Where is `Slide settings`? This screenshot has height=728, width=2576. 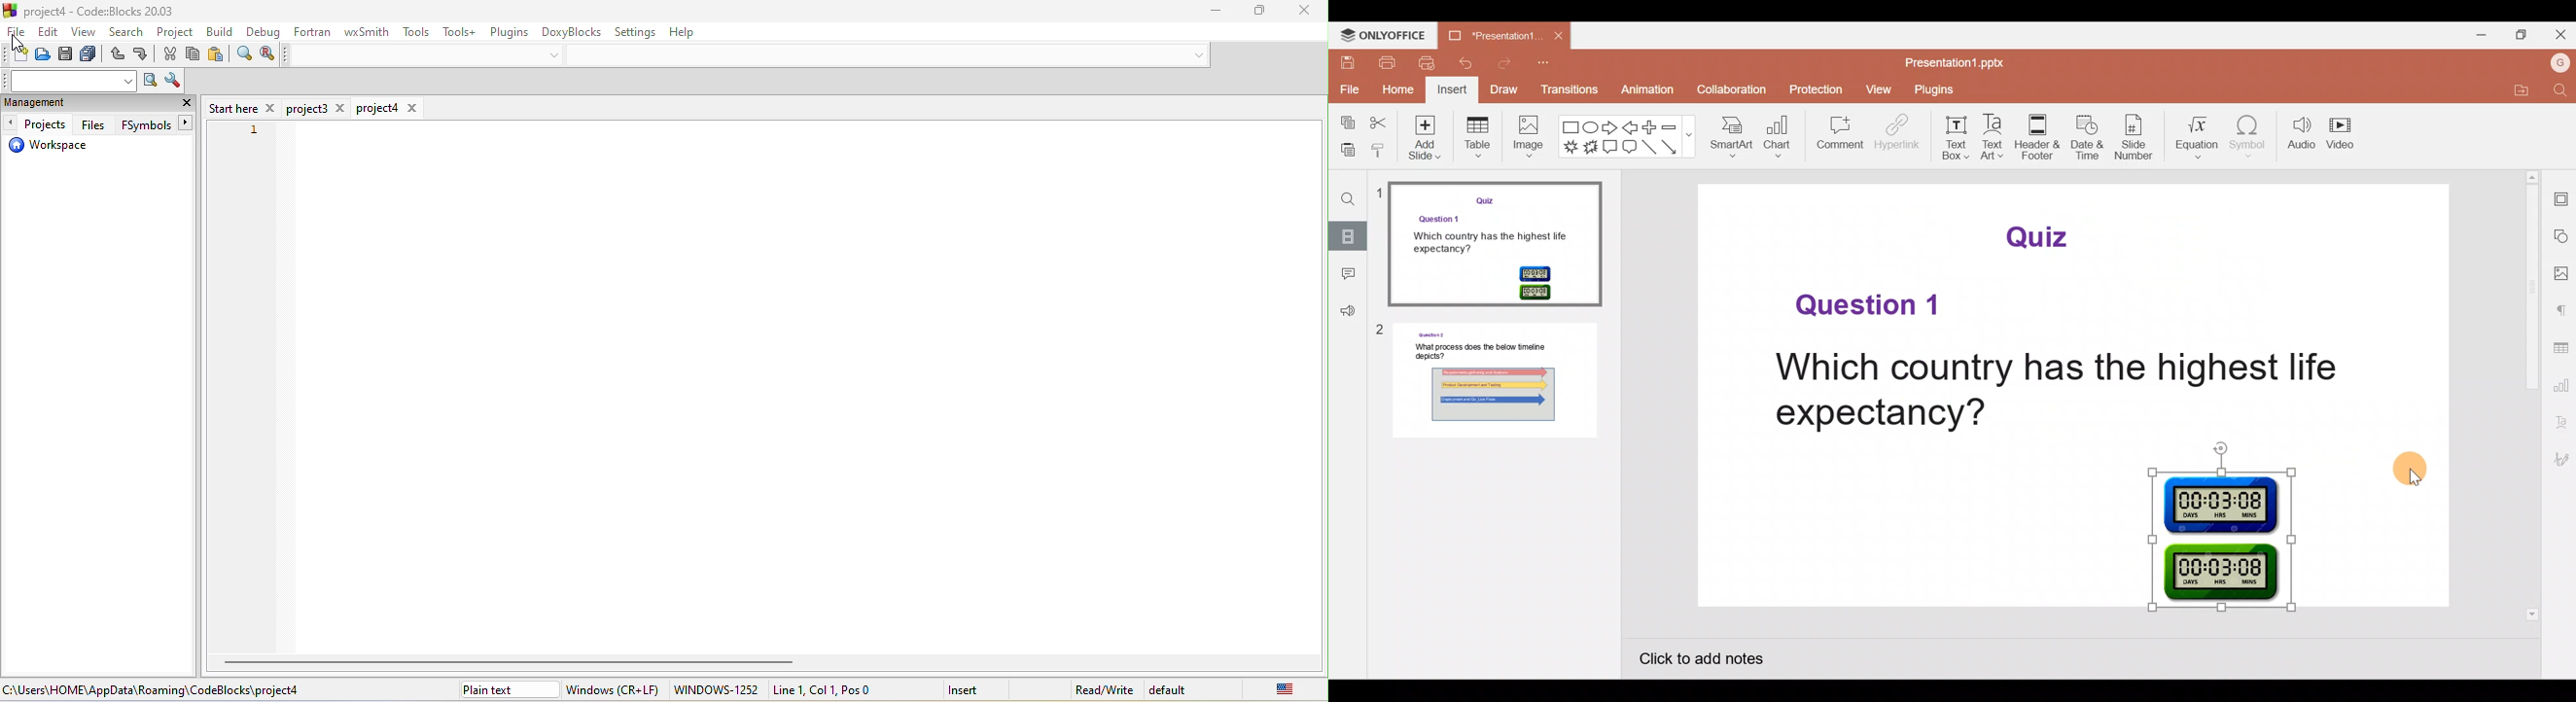 Slide settings is located at coordinates (2562, 197).